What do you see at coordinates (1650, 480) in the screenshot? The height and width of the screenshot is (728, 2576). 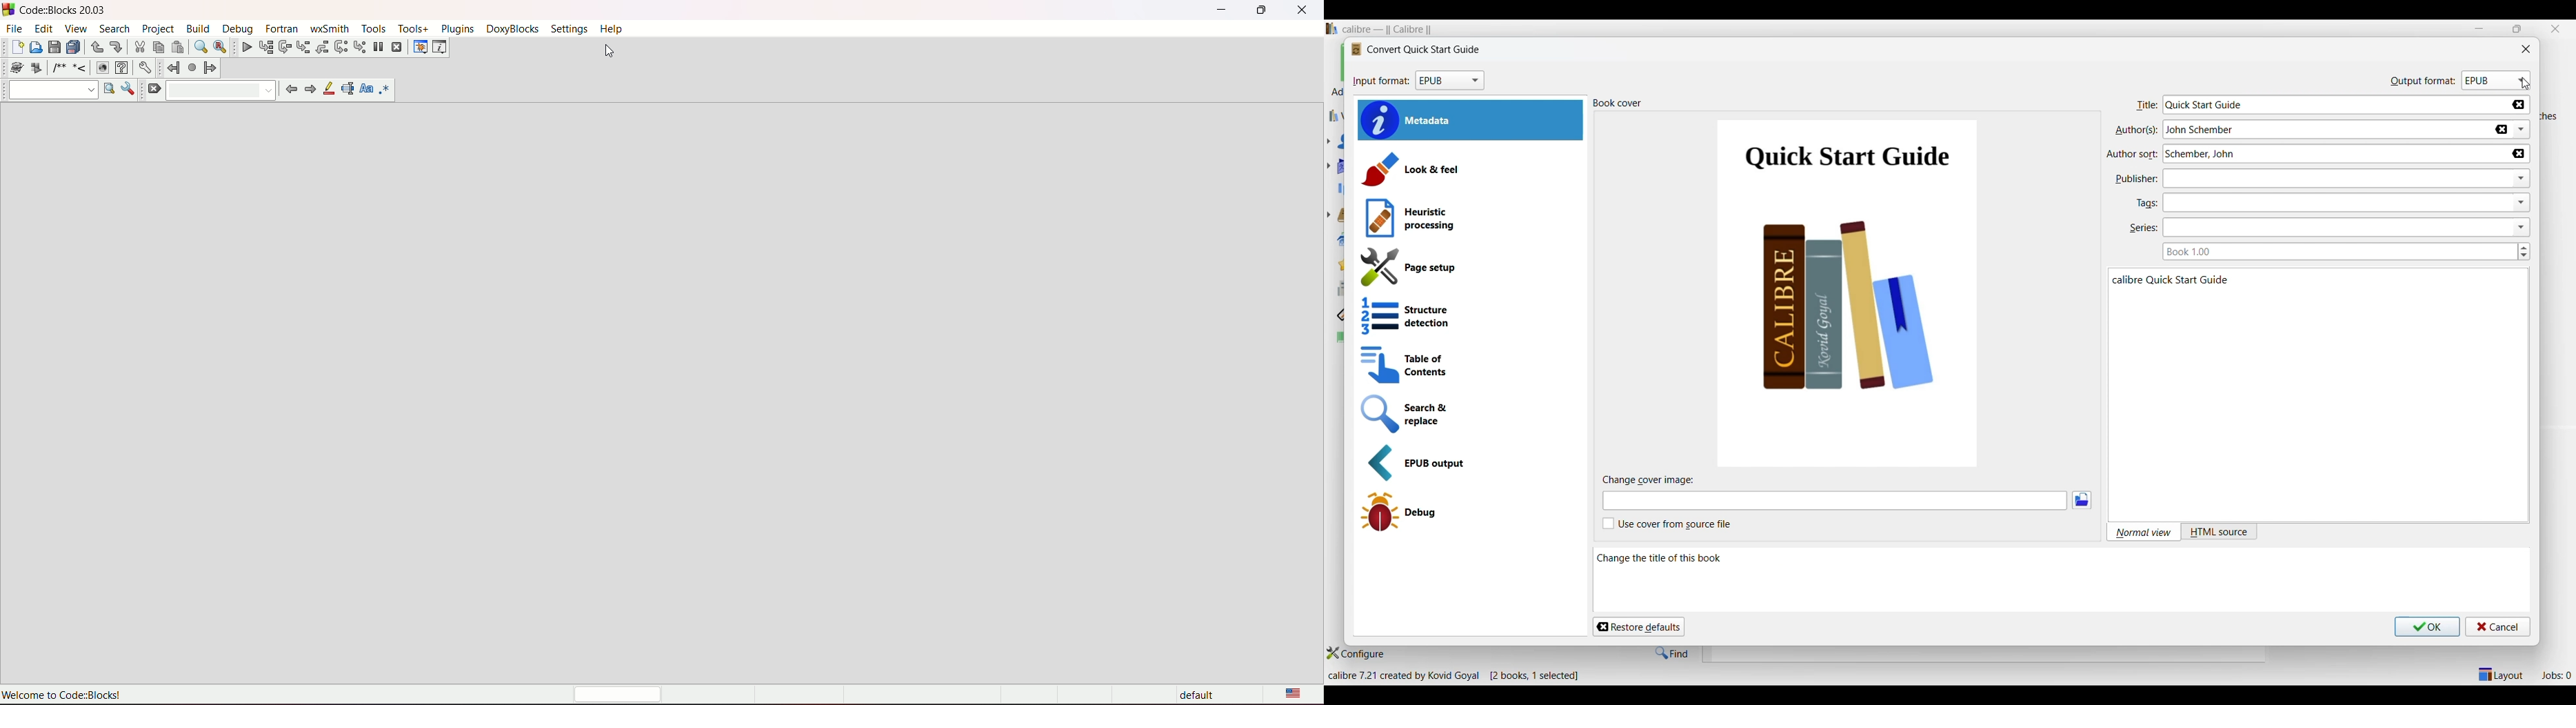 I see `Title of sub-section` at bounding box center [1650, 480].